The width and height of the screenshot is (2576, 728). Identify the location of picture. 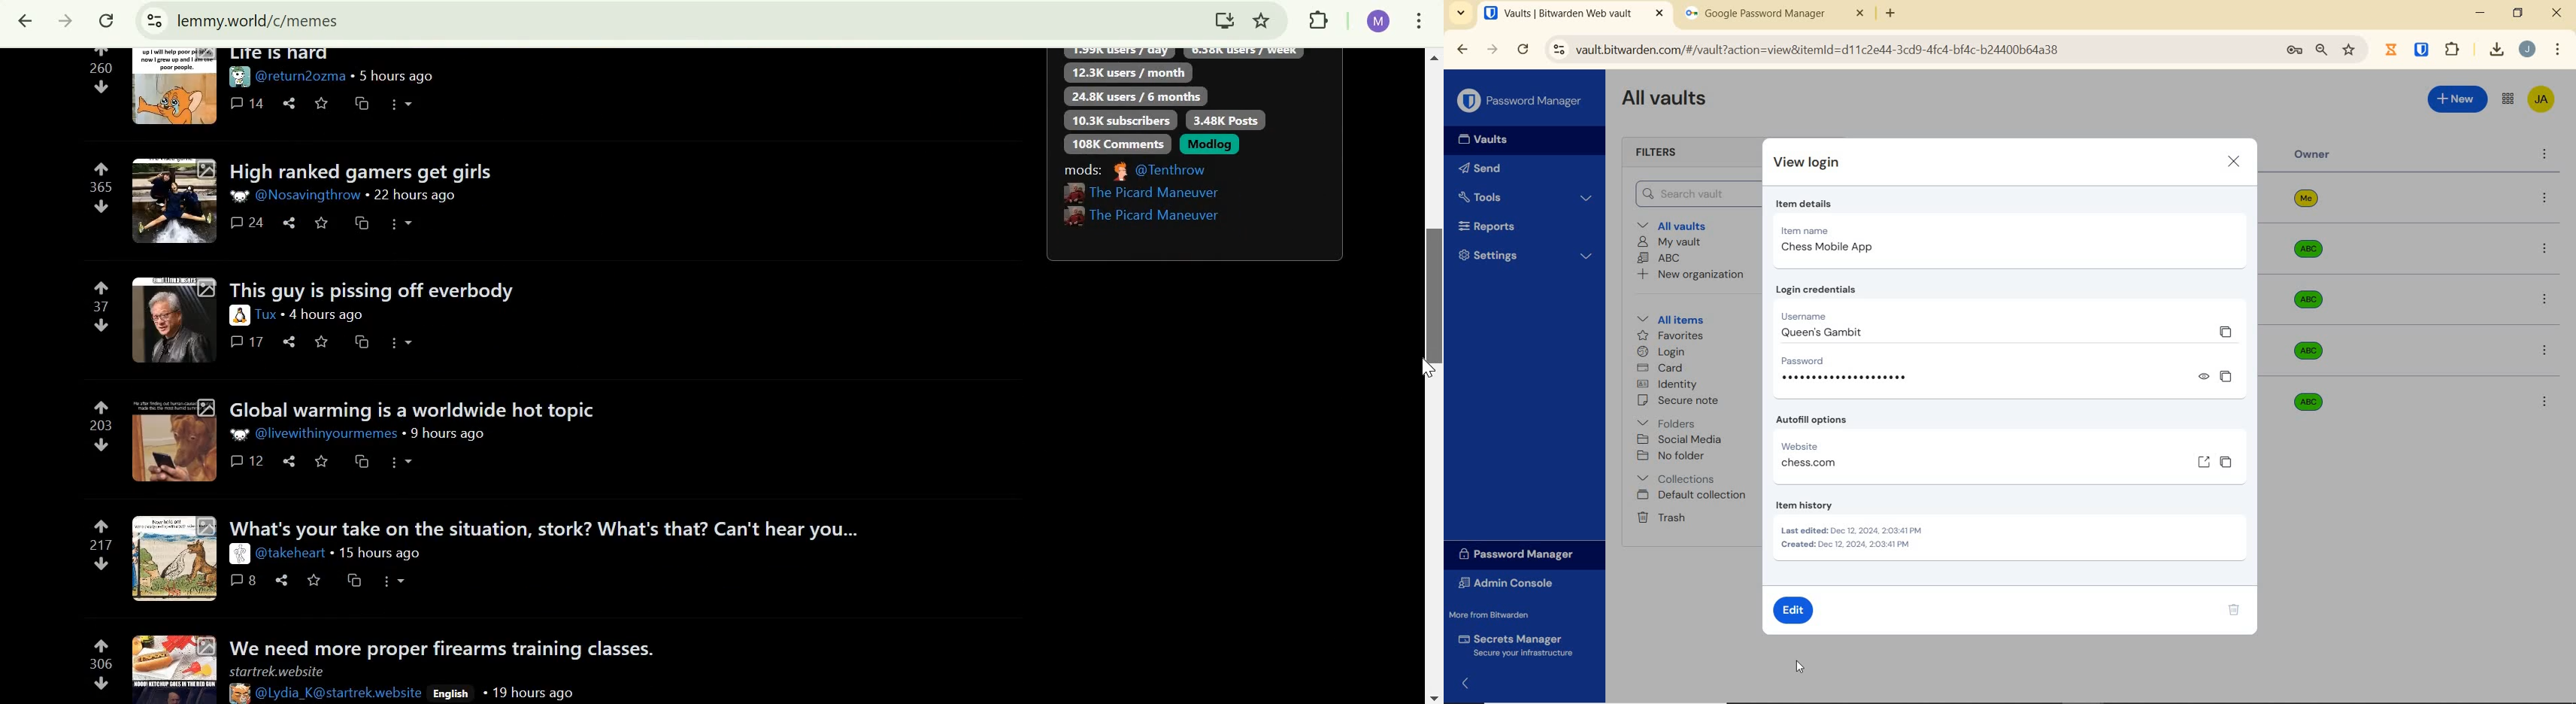
(1118, 171).